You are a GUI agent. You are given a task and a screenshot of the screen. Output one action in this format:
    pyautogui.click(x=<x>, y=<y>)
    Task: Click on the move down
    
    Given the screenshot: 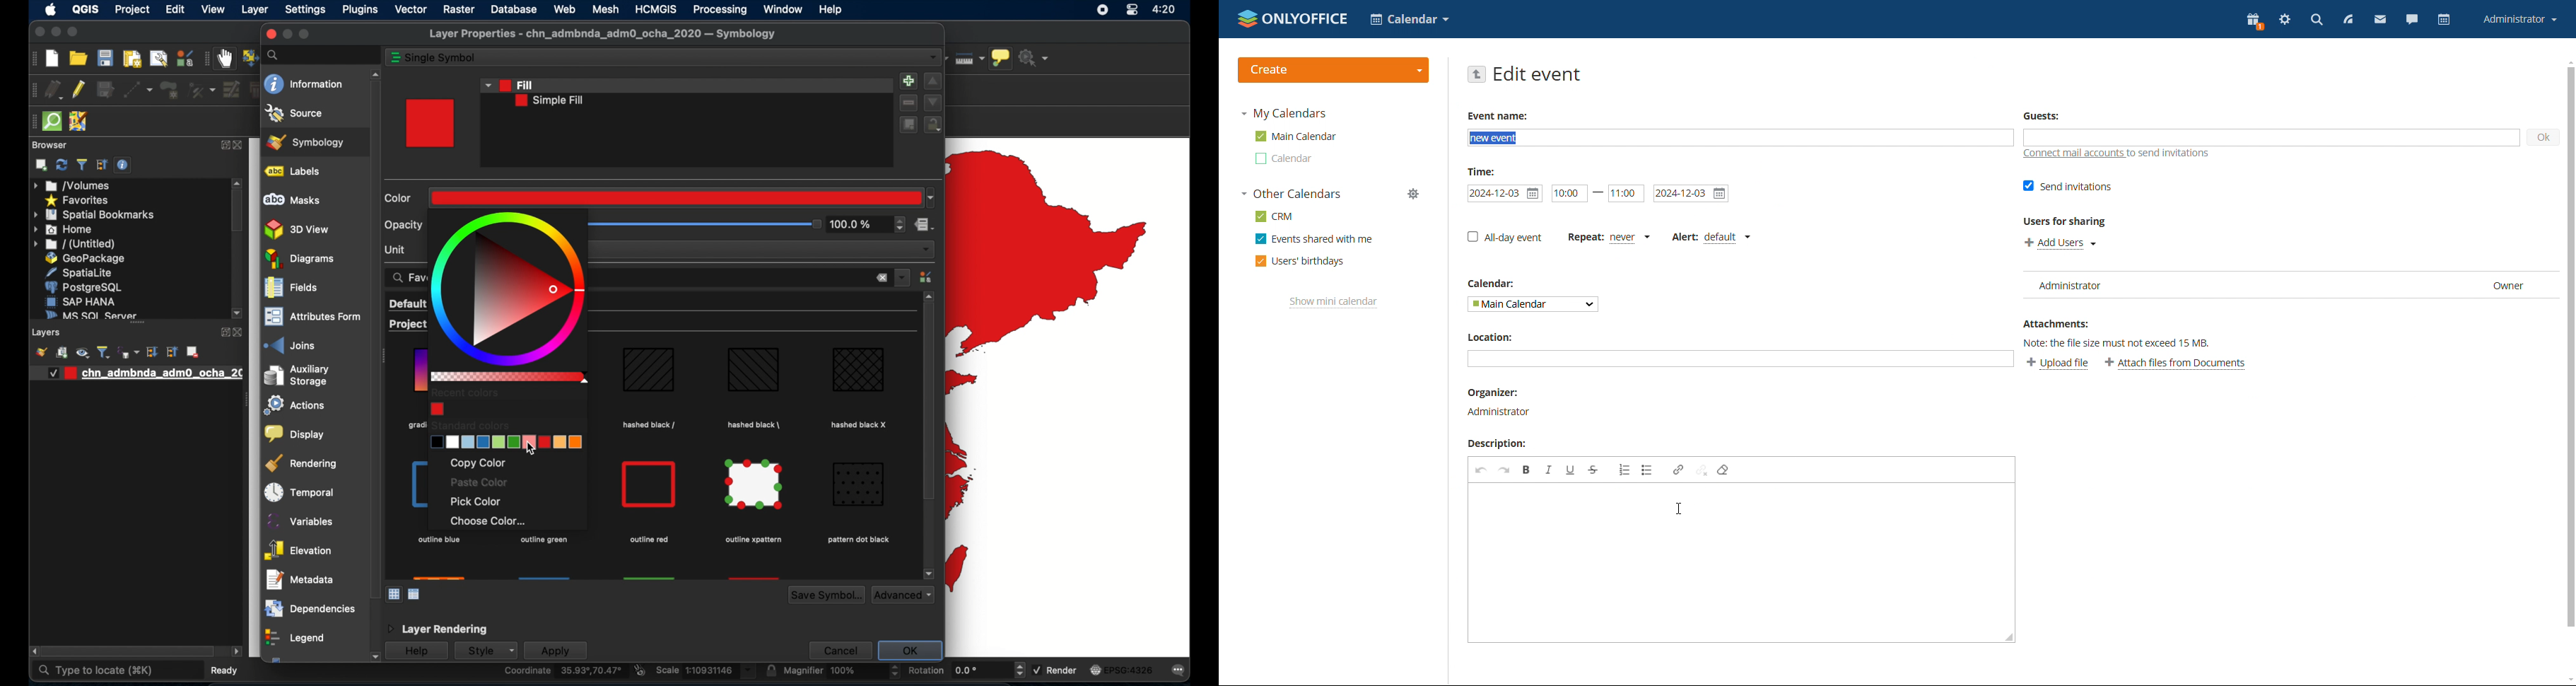 What is the action you would take?
    pyautogui.click(x=933, y=102)
    